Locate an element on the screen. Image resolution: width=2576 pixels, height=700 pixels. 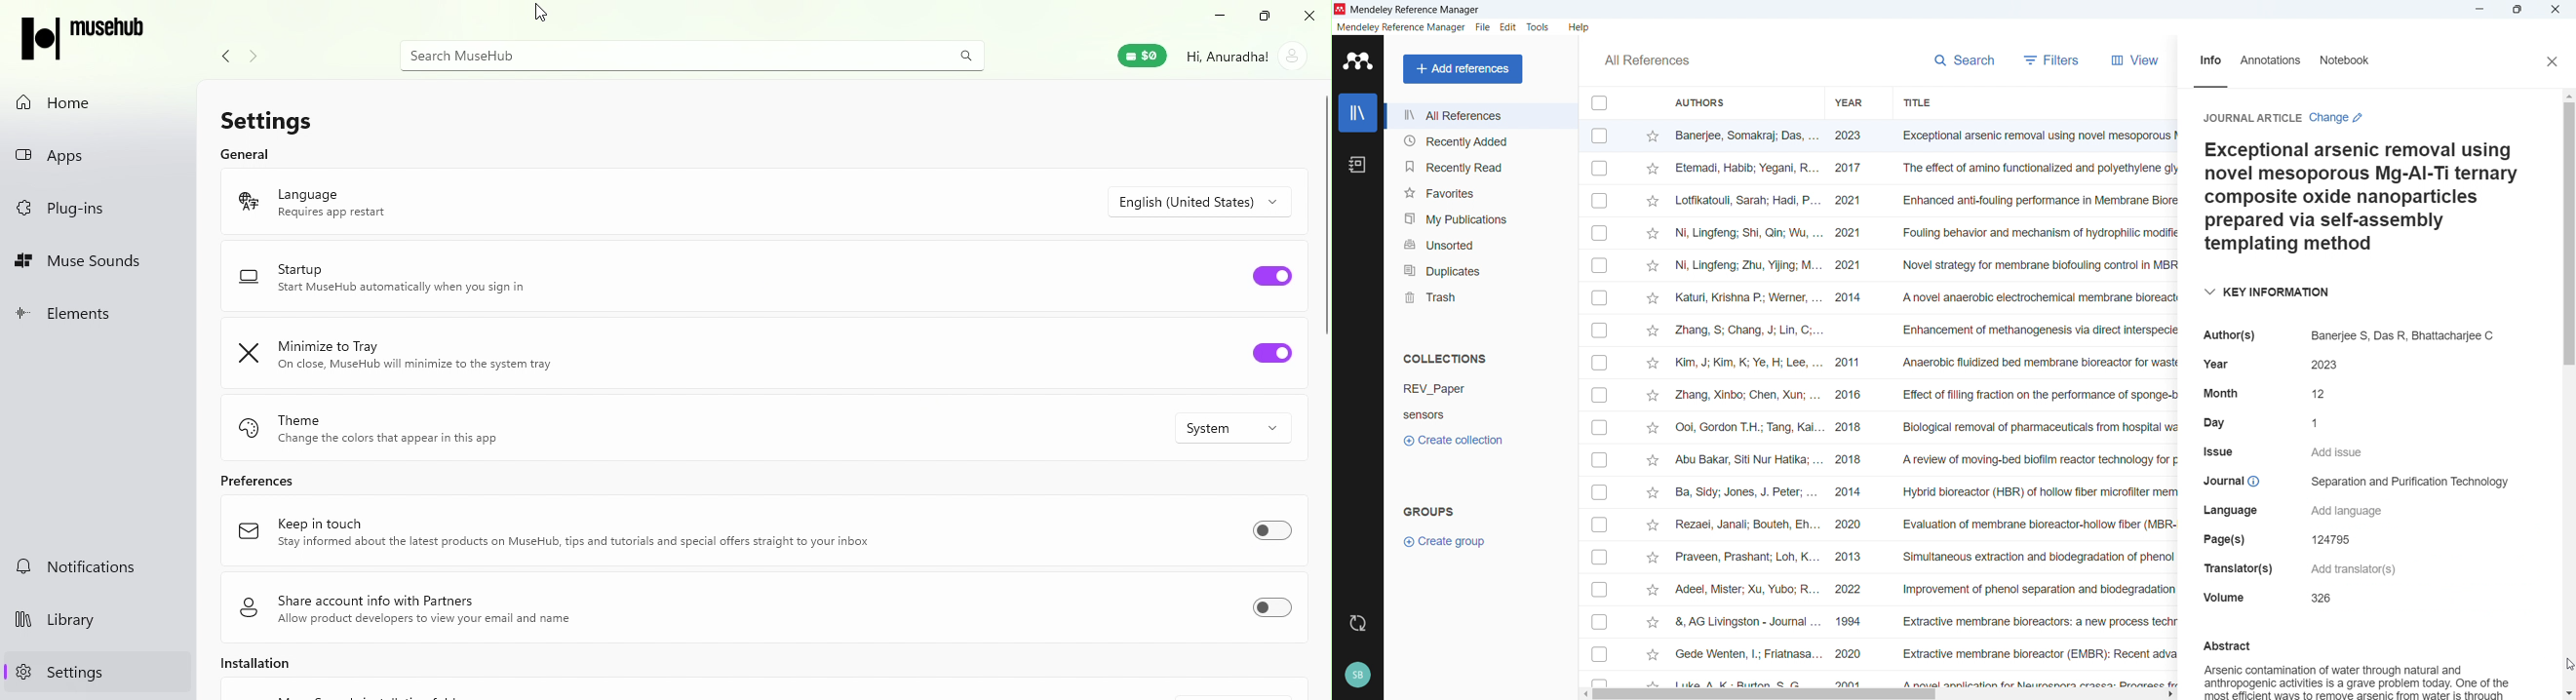
2013 is located at coordinates (1858, 555).